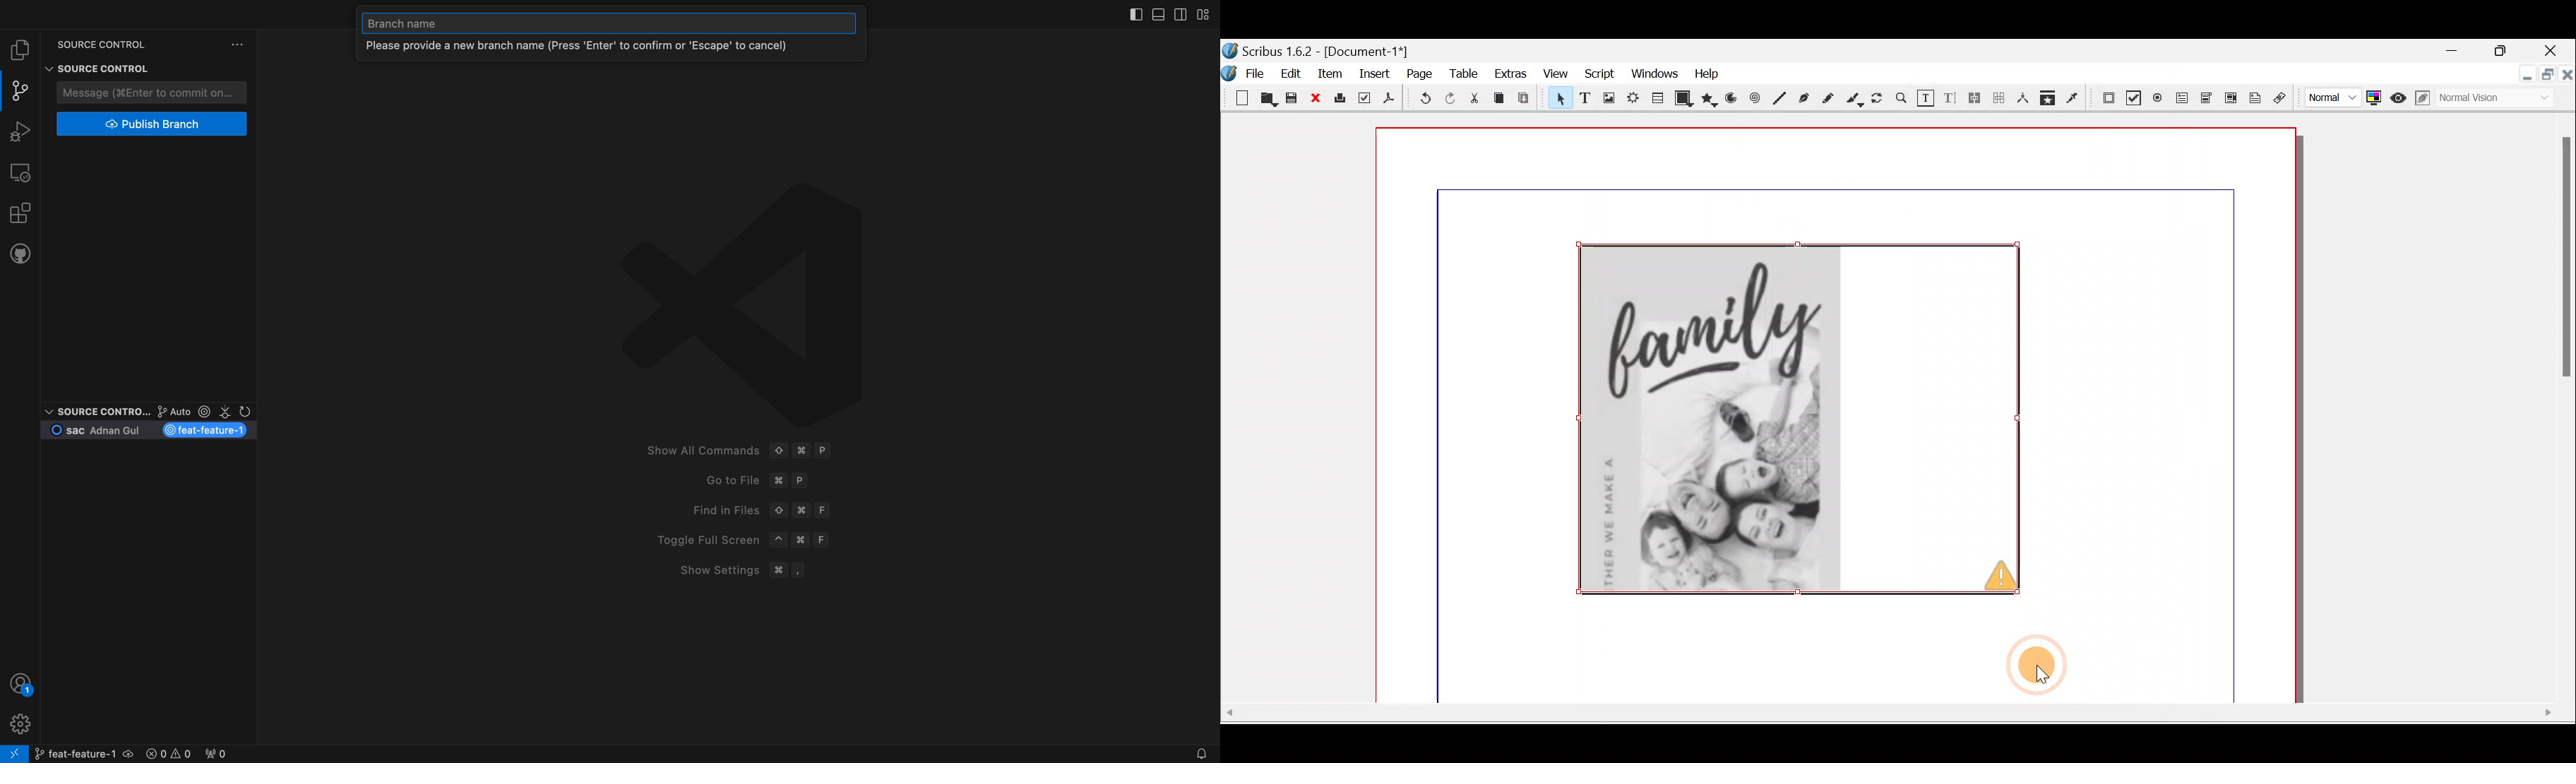 Image resolution: width=2576 pixels, height=784 pixels. What do you see at coordinates (2482, 99) in the screenshot?
I see `Visual appearance` at bounding box center [2482, 99].